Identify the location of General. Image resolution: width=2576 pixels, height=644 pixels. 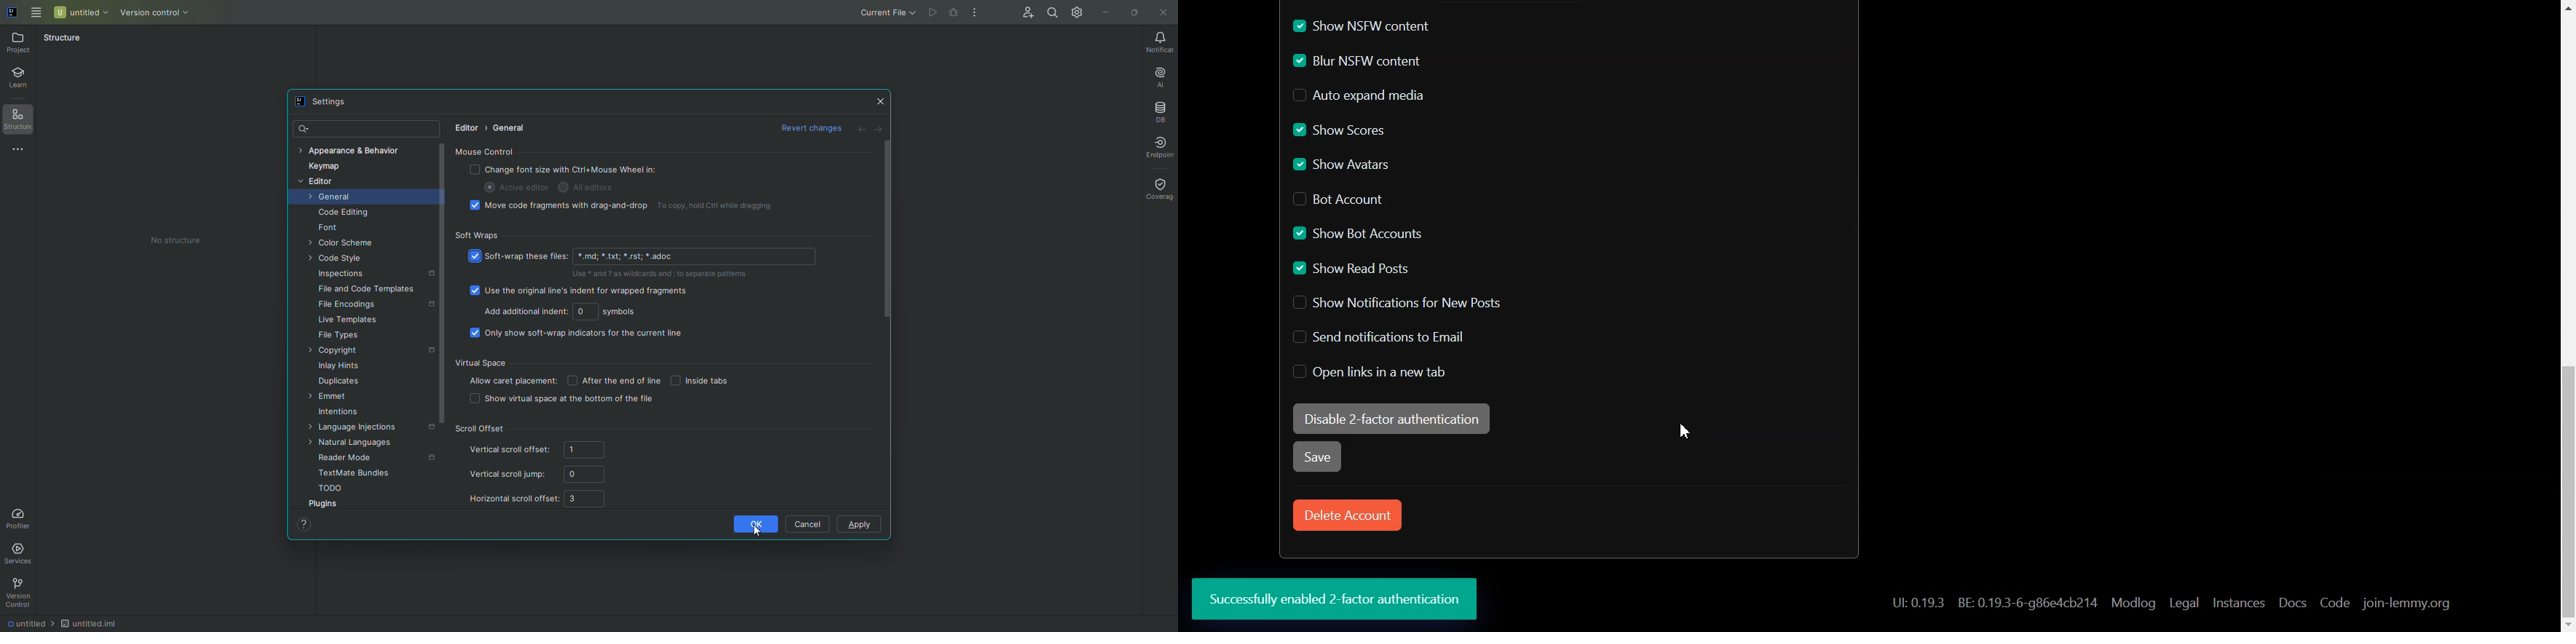
(512, 128).